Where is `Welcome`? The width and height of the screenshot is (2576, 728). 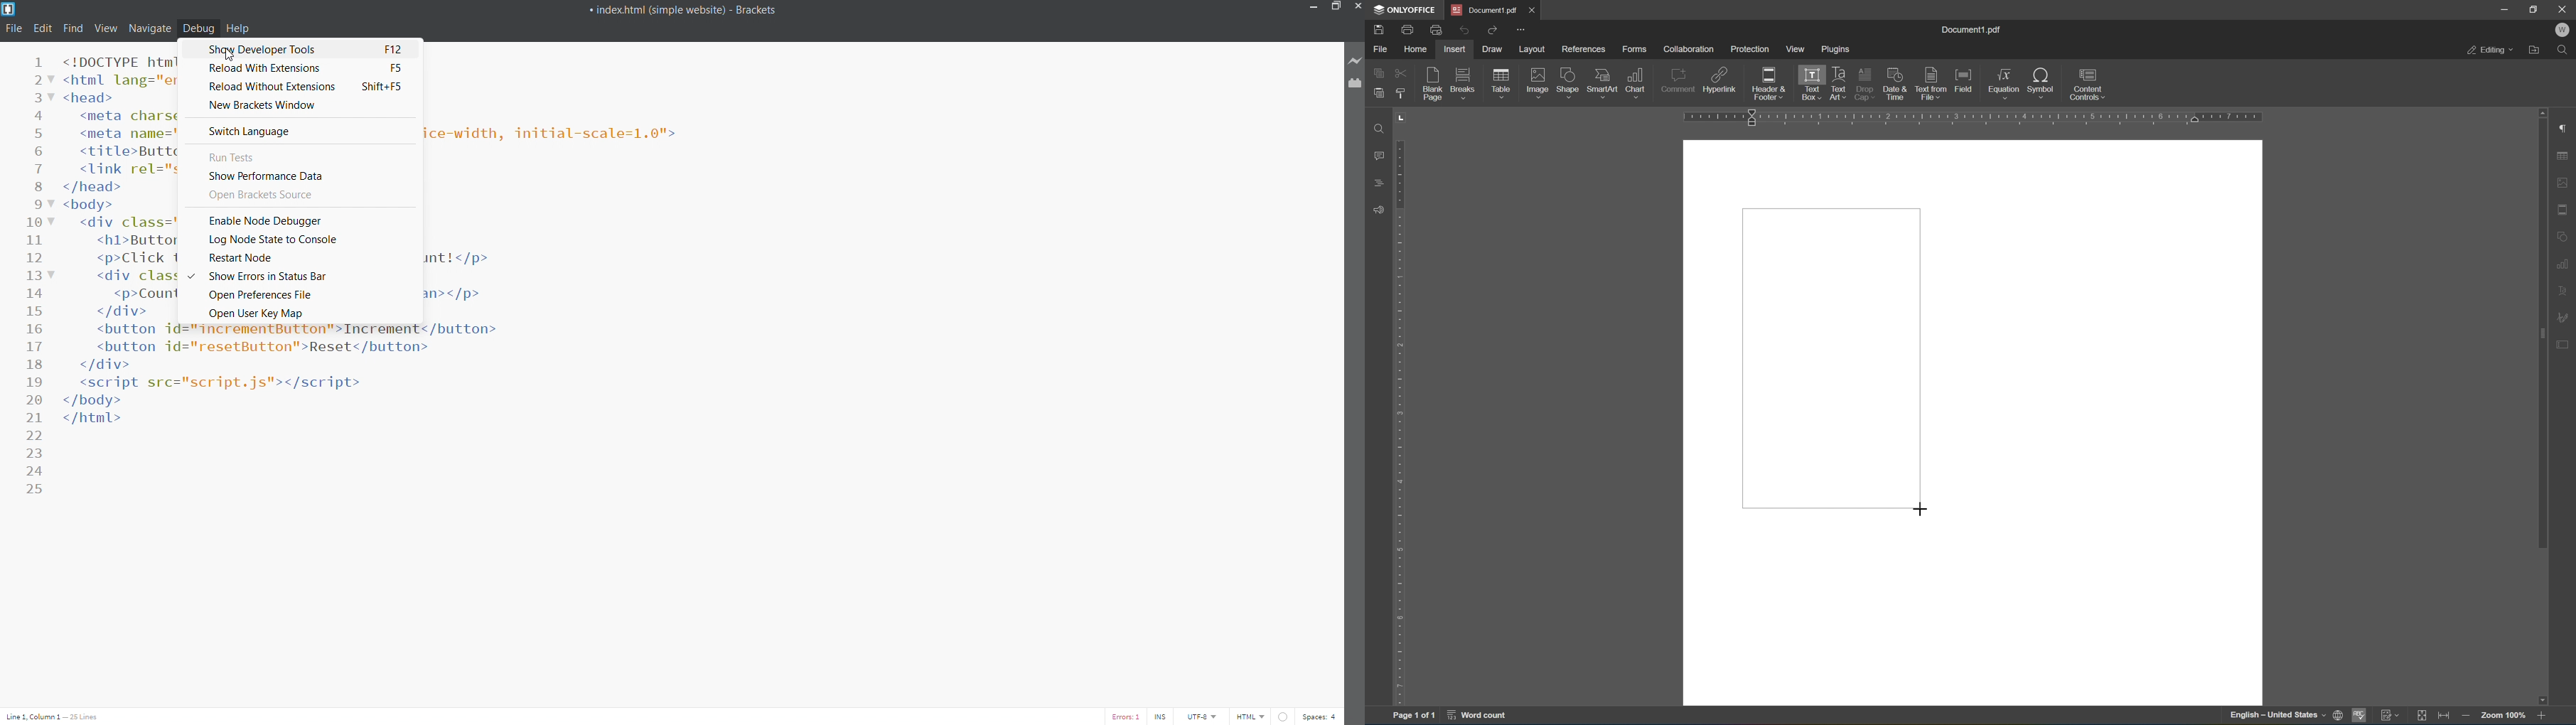 Welcome is located at coordinates (2564, 31).